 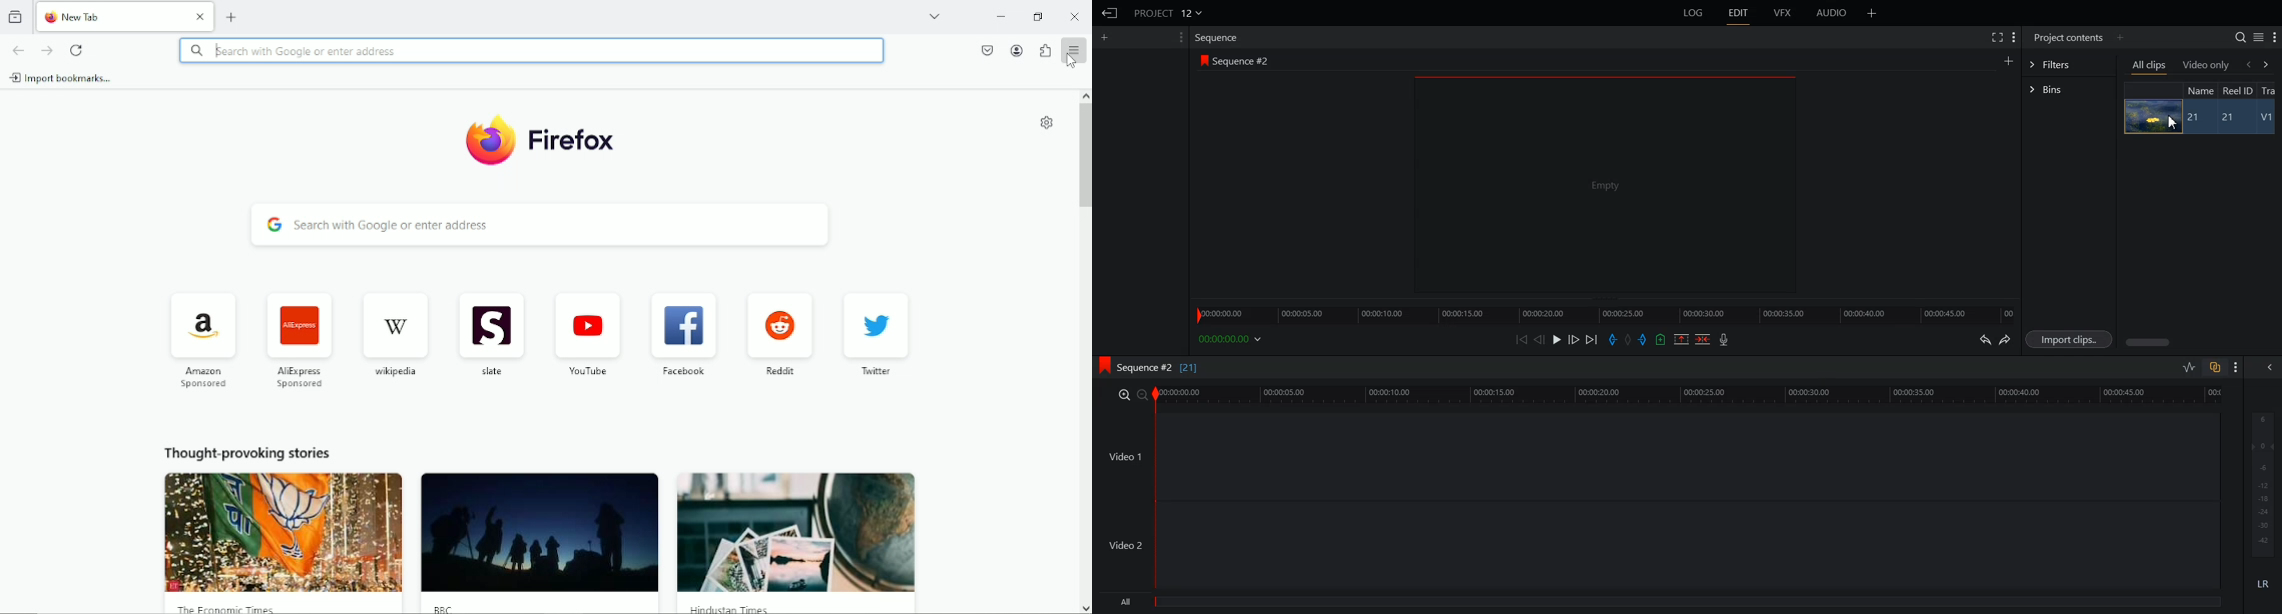 I want to click on Sequence, so click(x=1219, y=37).